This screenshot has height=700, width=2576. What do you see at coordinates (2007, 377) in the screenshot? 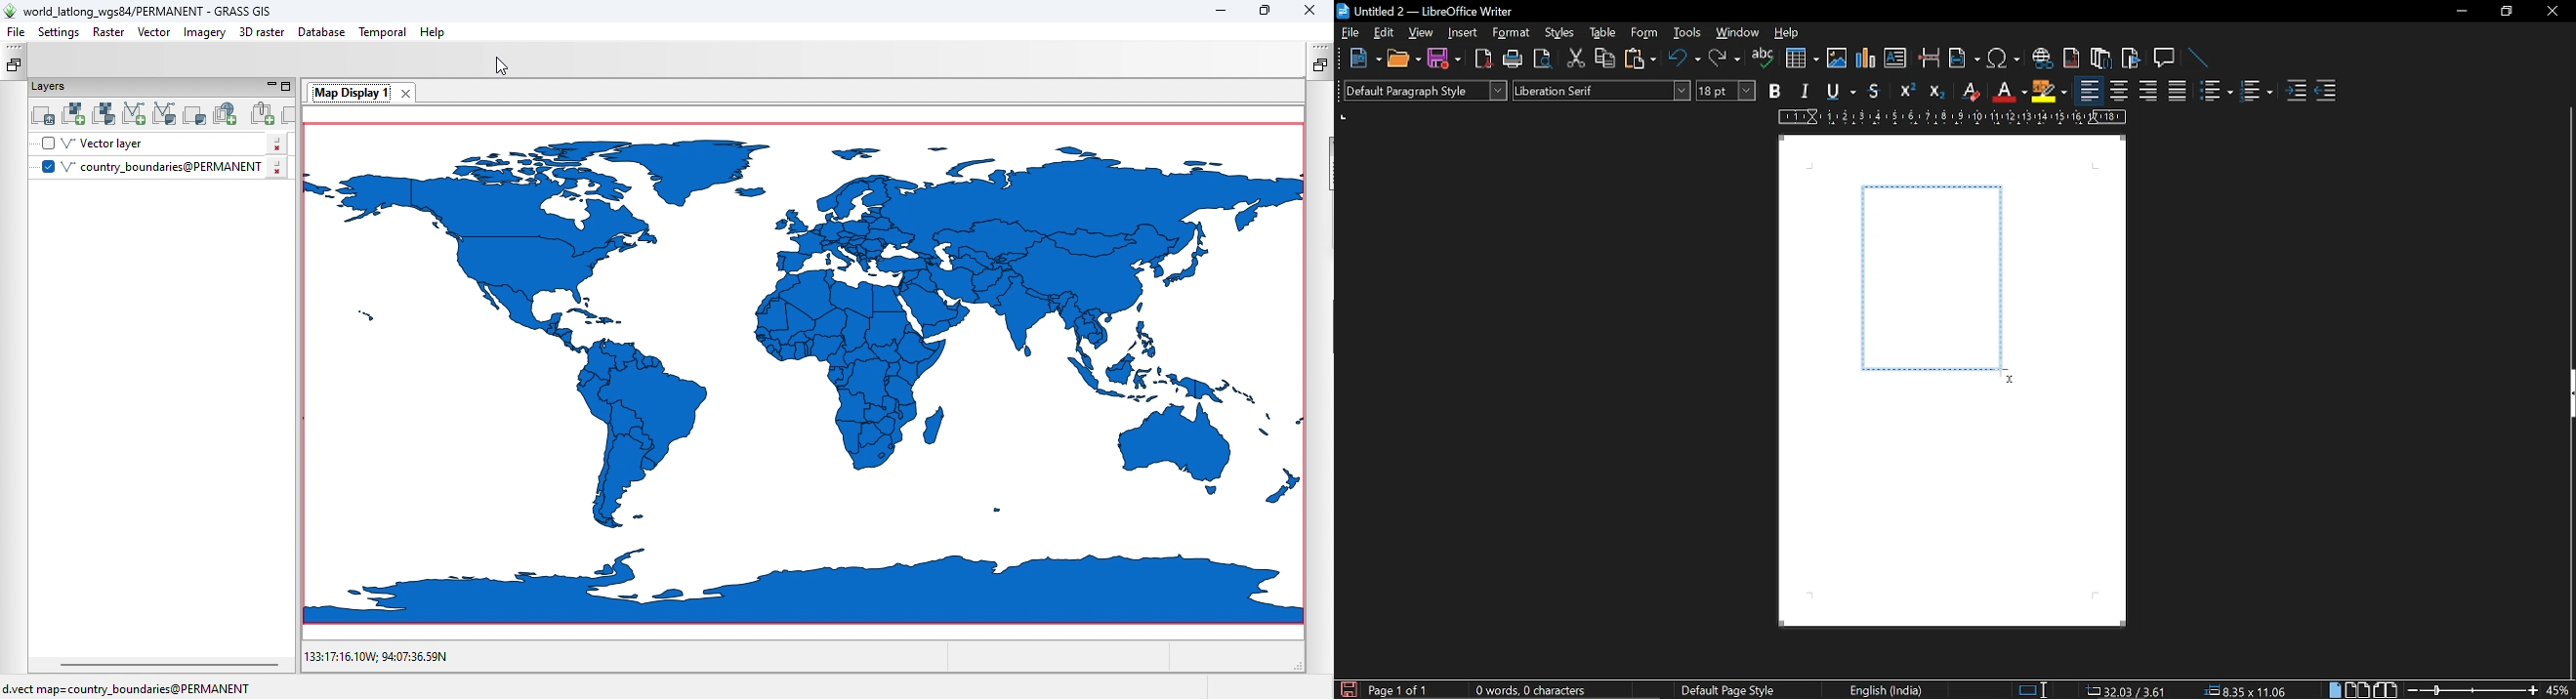
I see `Cursor` at bounding box center [2007, 377].